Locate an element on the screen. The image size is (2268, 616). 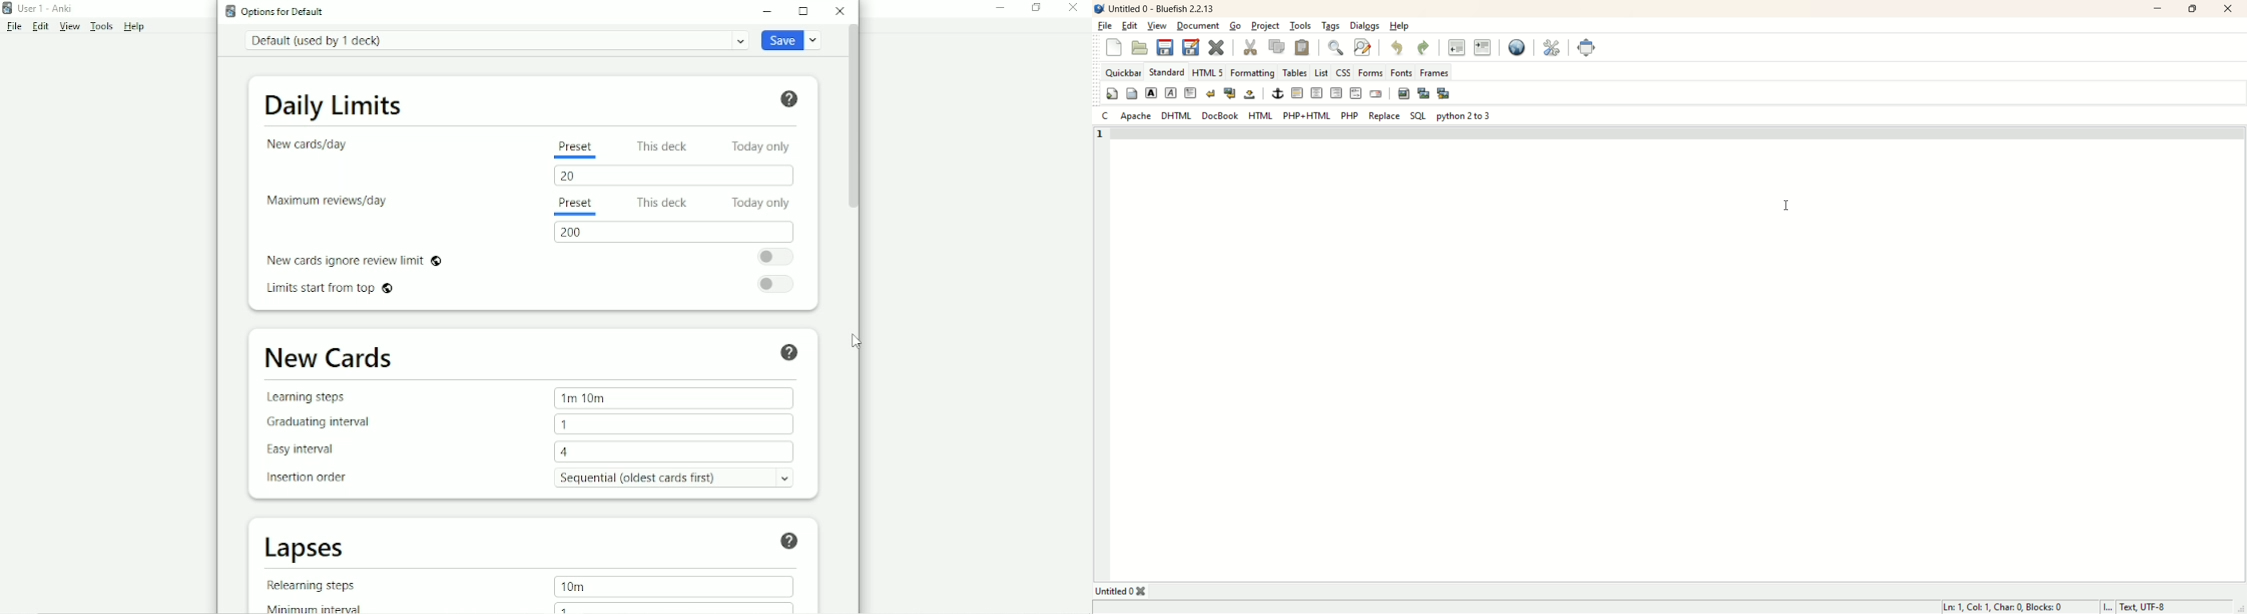
unindent is located at coordinates (1456, 48).